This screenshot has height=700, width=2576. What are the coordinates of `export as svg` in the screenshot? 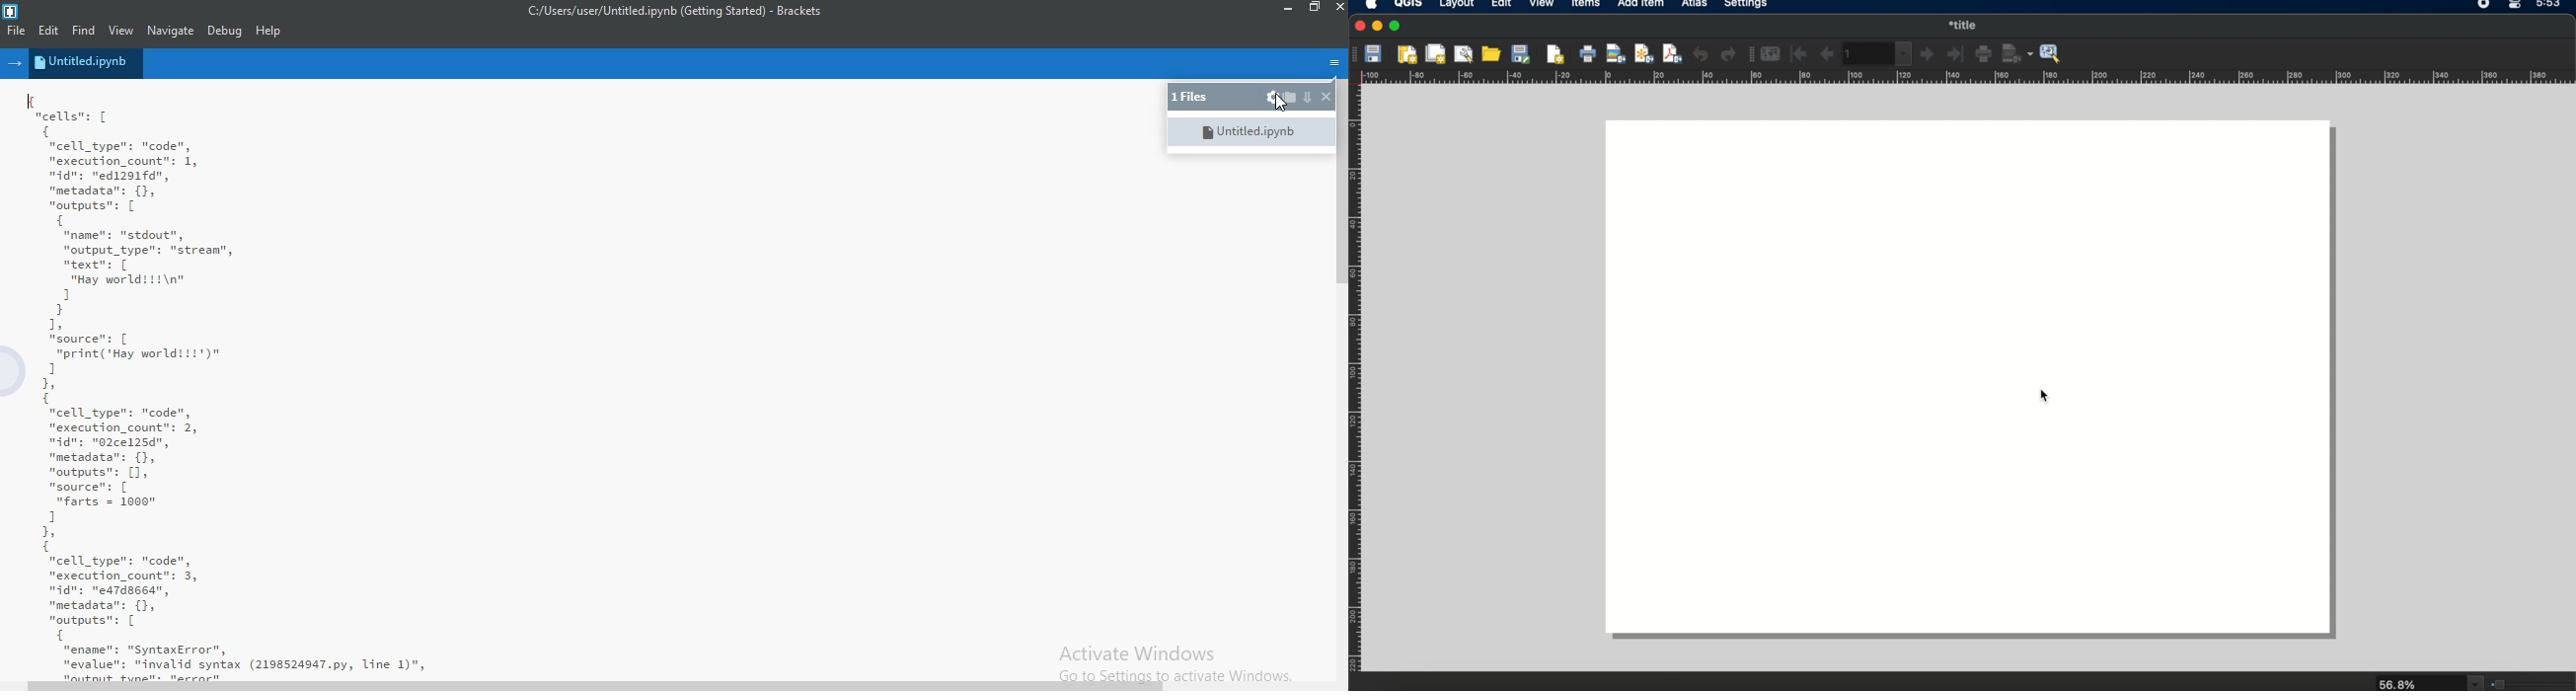 It's located at (1642, 54).